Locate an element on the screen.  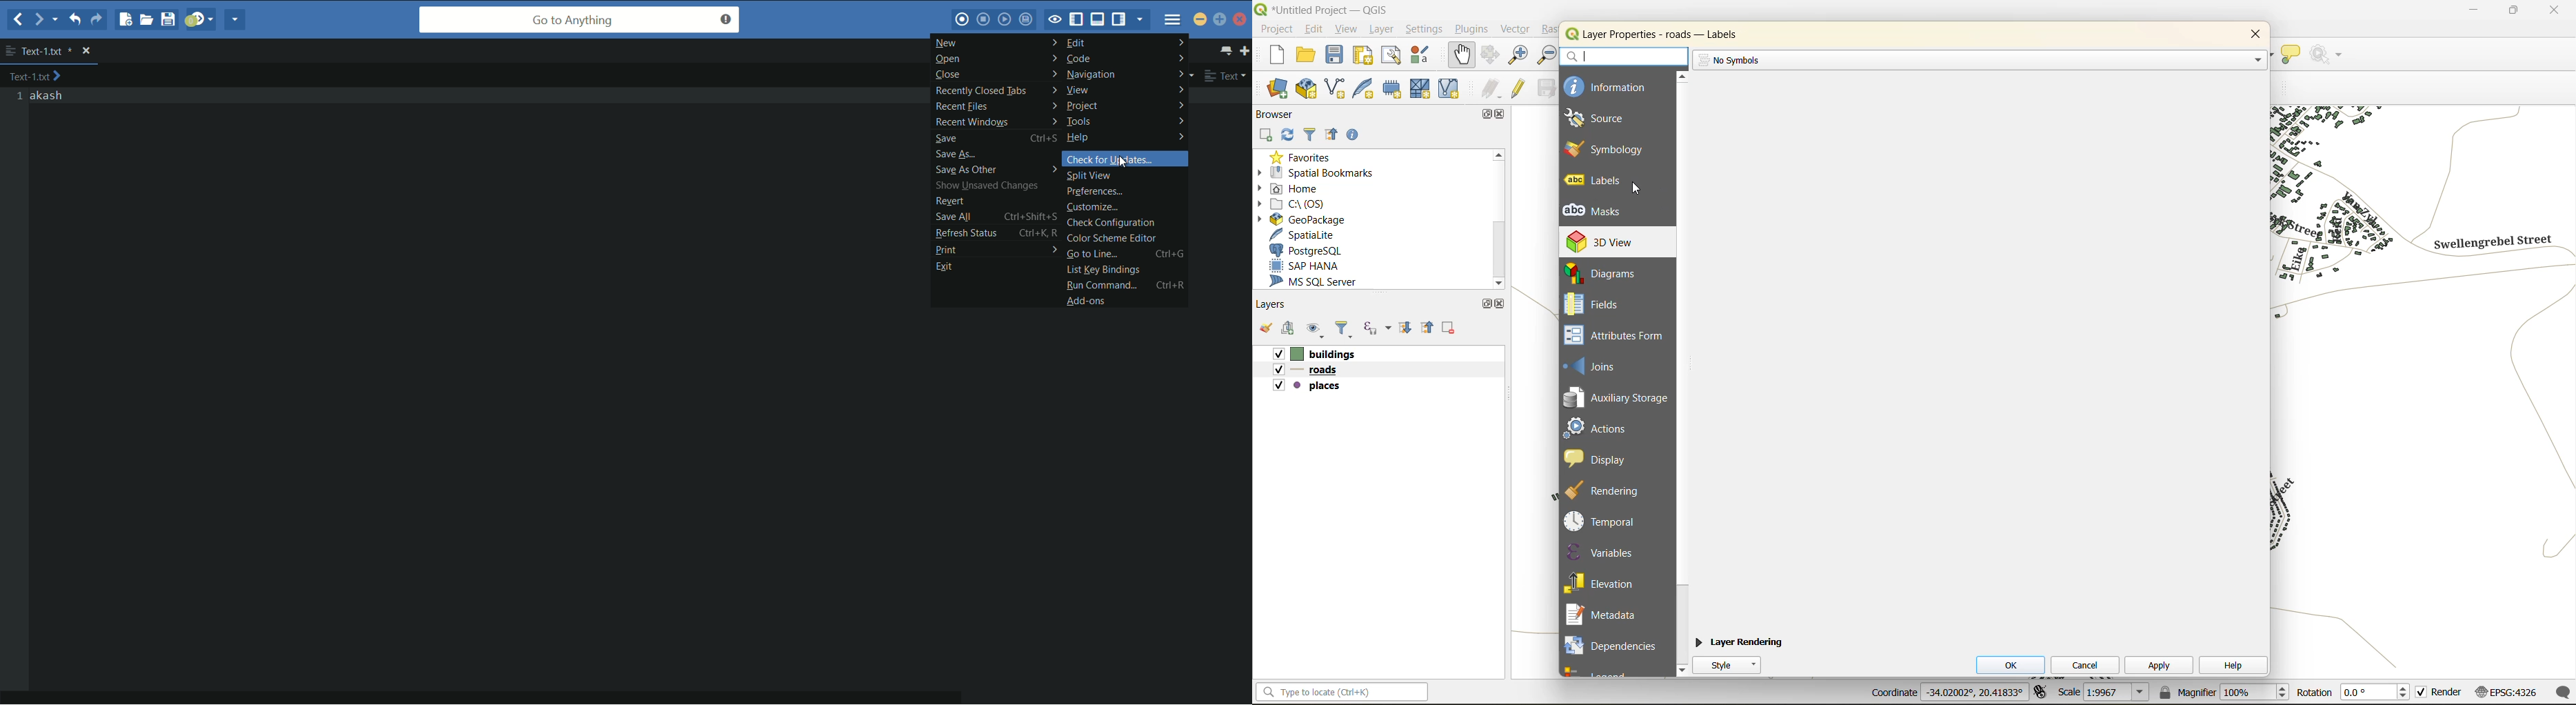
refresh status is located at coordinates (995, 233).